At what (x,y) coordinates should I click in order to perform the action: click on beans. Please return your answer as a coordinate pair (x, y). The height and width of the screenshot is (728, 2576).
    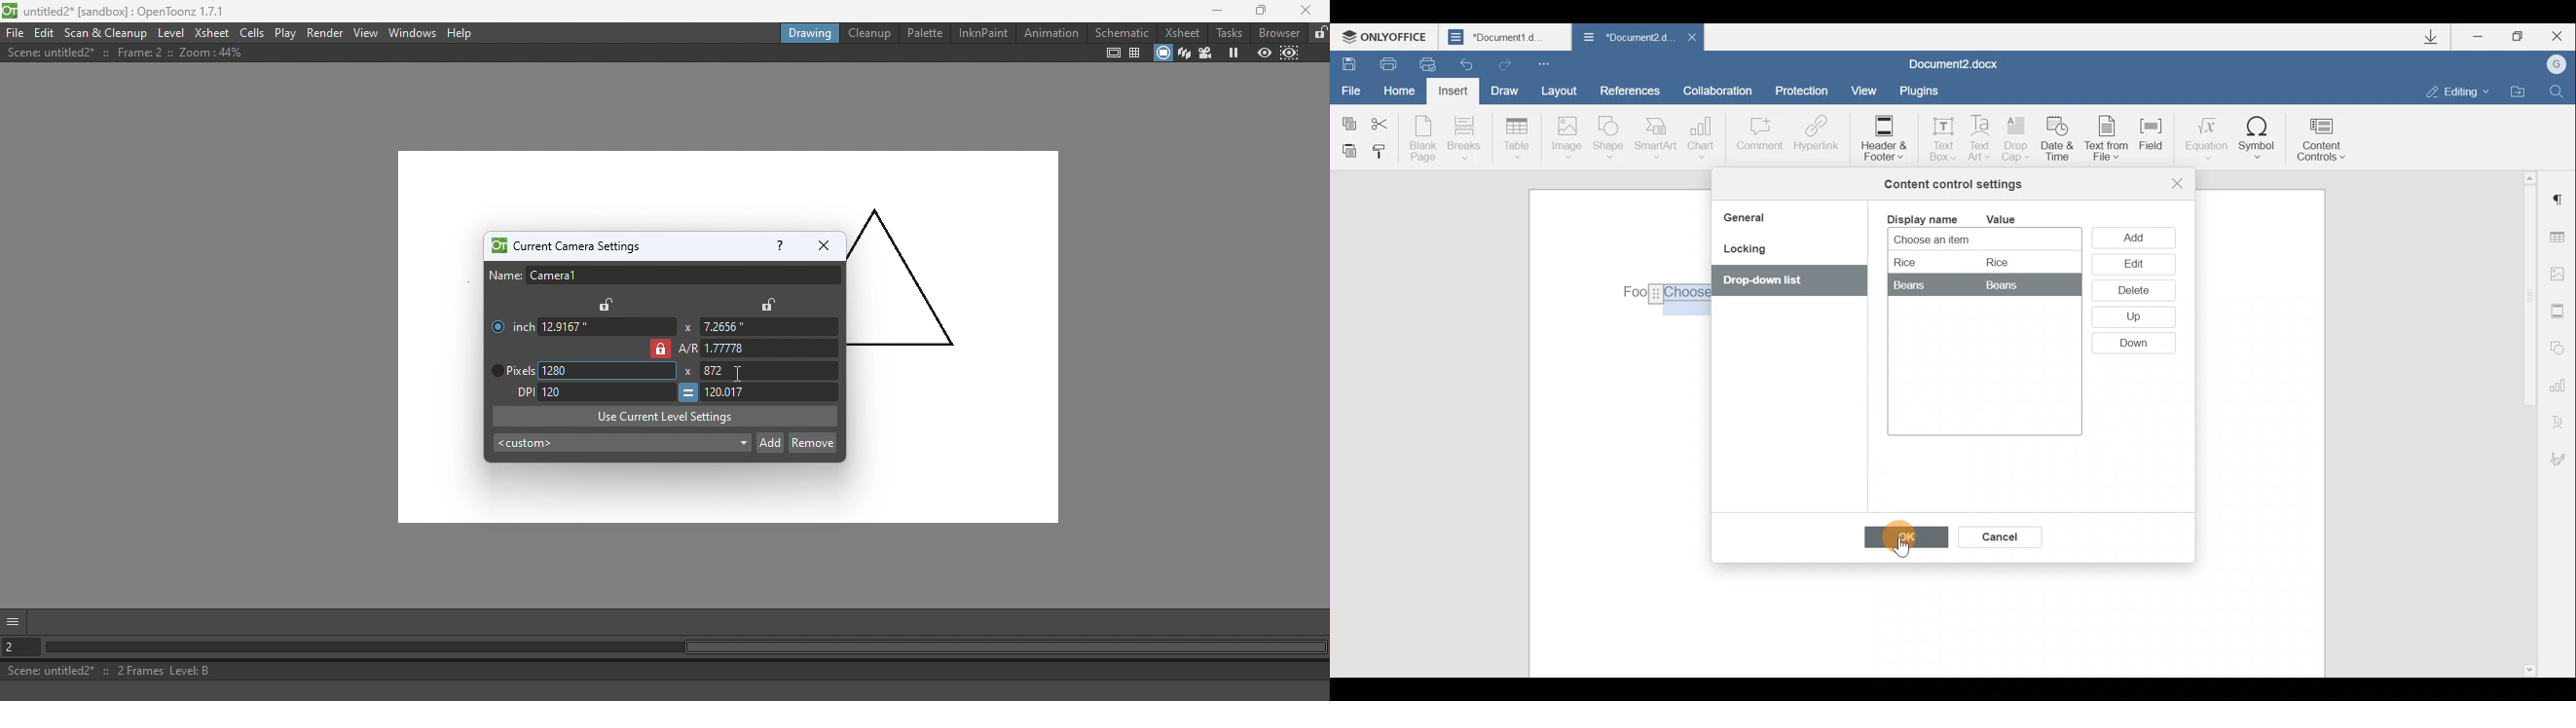
    Looking at the image, I should click on (1971, 285).